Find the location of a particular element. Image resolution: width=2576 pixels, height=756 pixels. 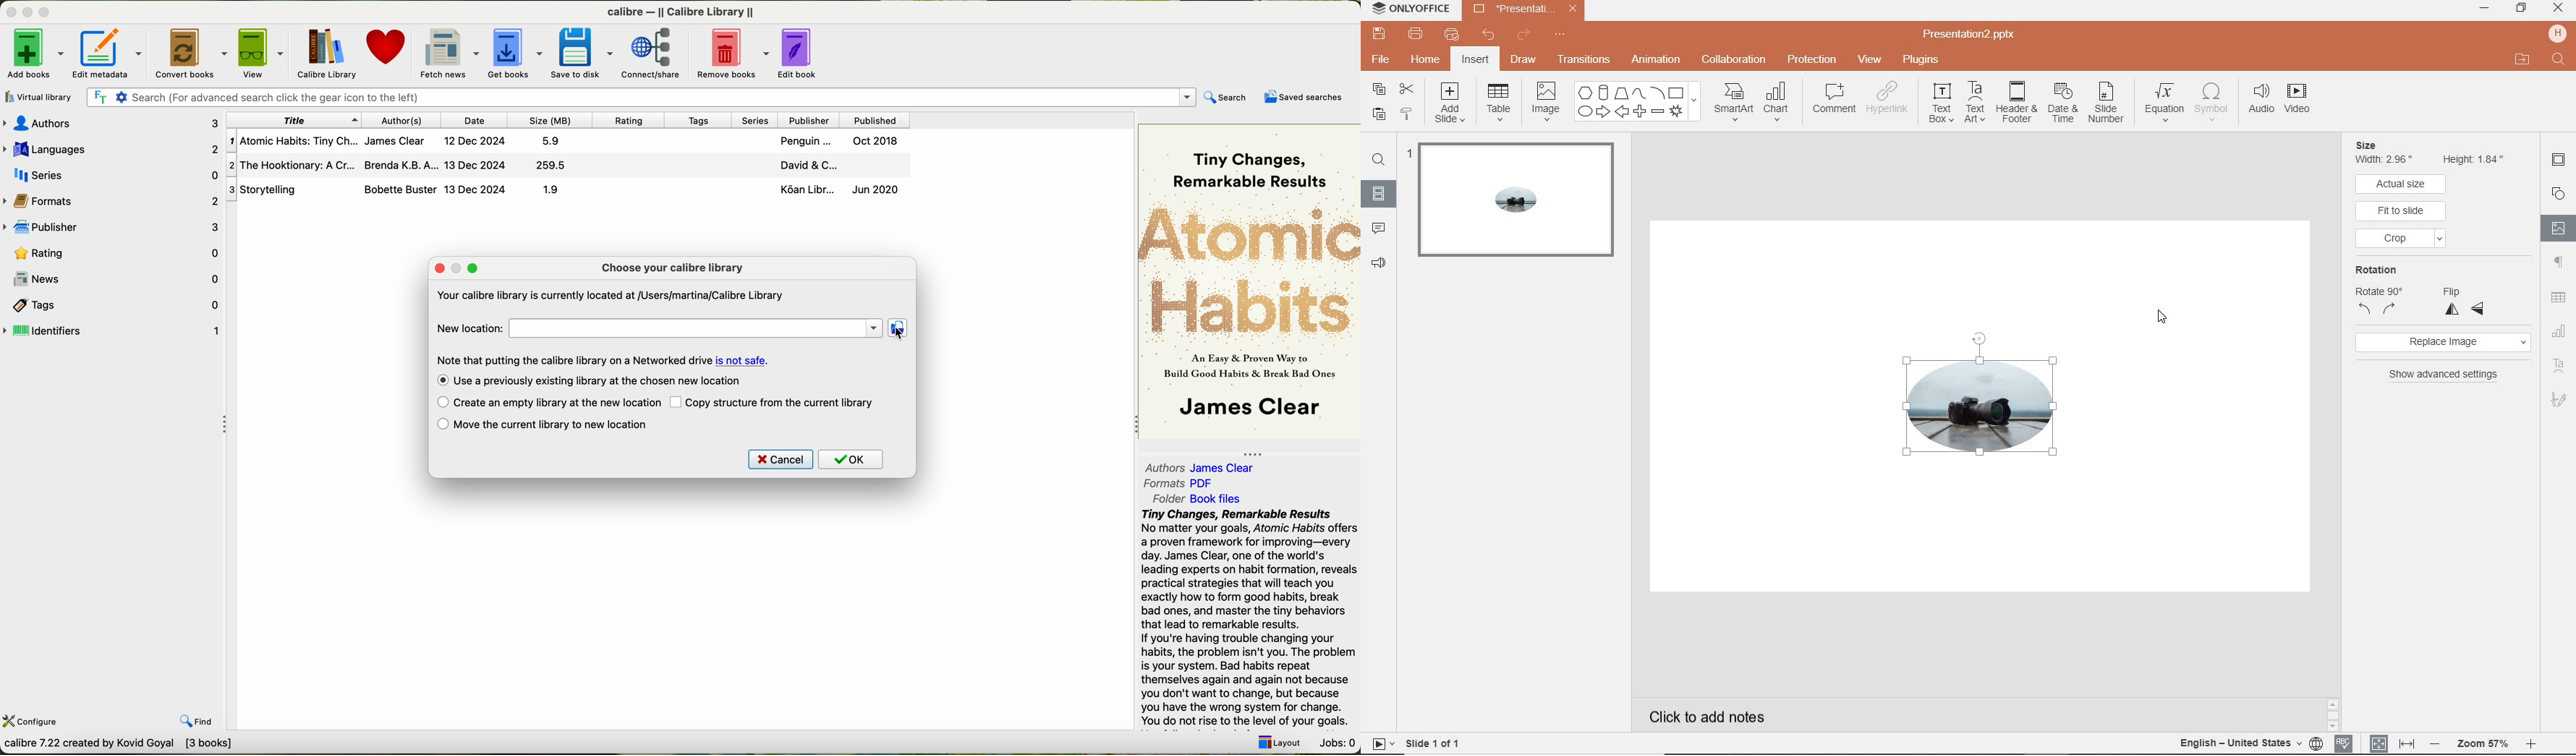

James Clear is located at coordinates (1246, 409).